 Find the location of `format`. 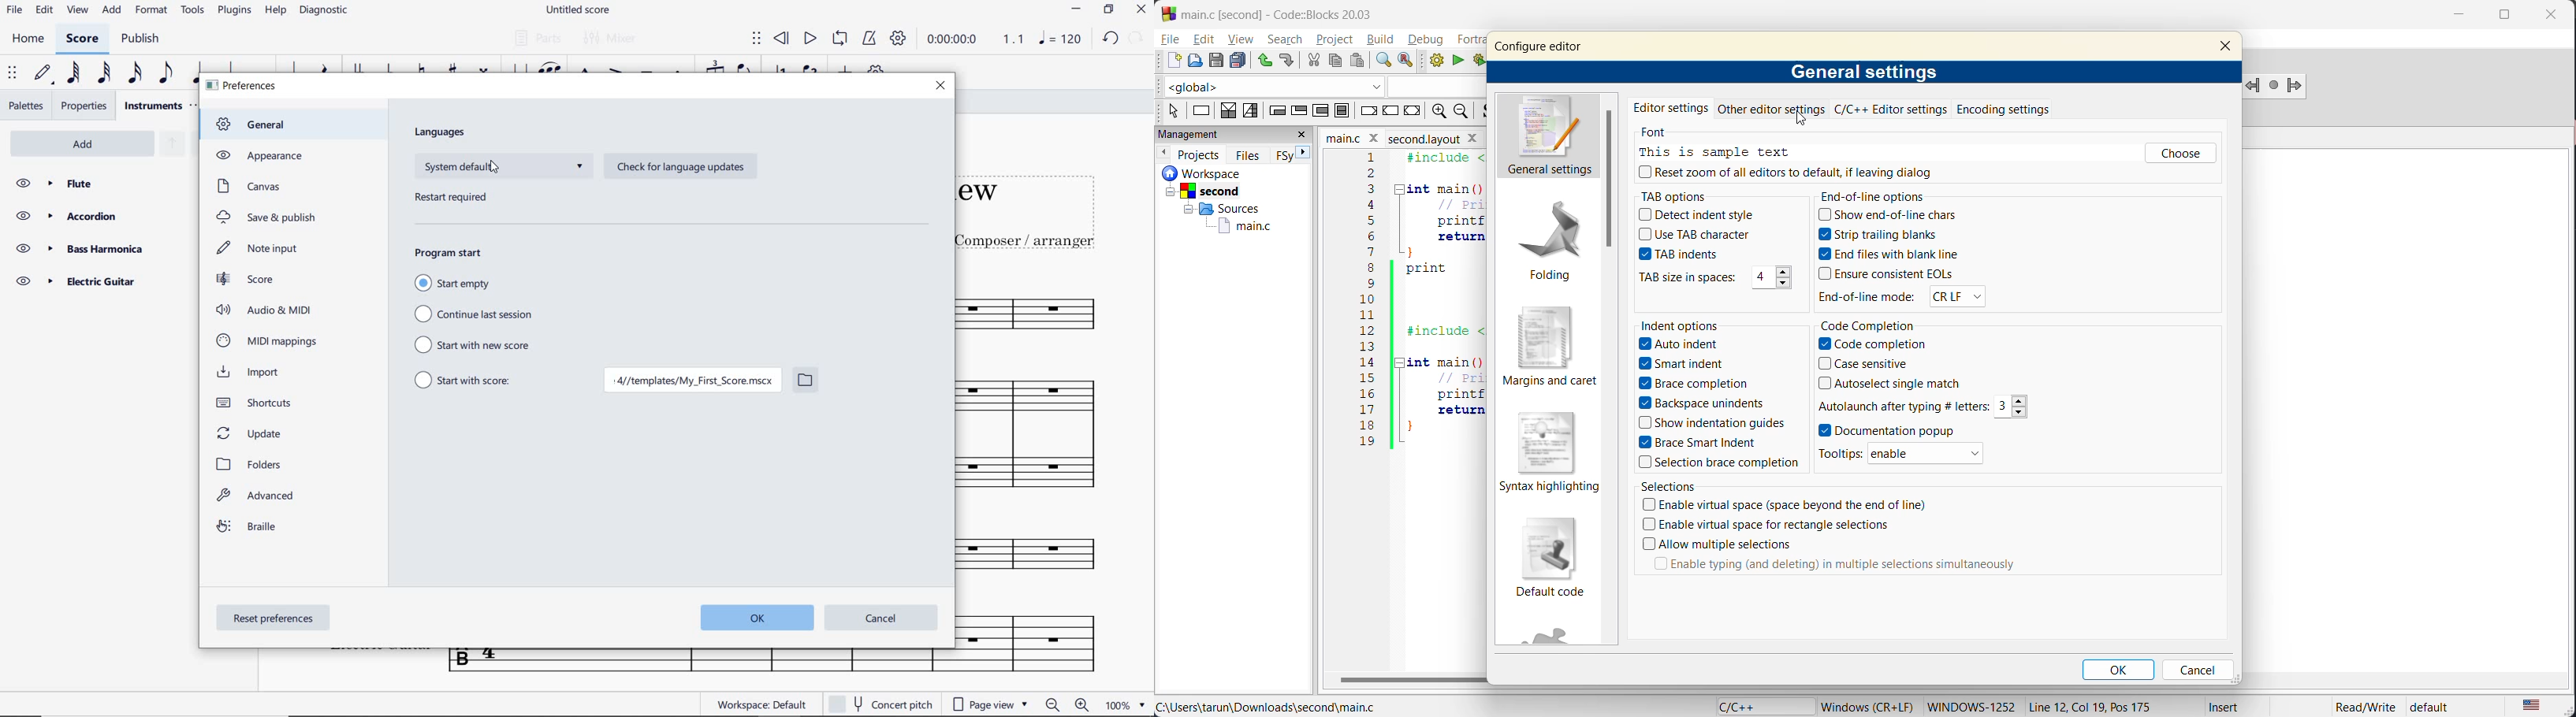

format is located at coordinates (153, 11).